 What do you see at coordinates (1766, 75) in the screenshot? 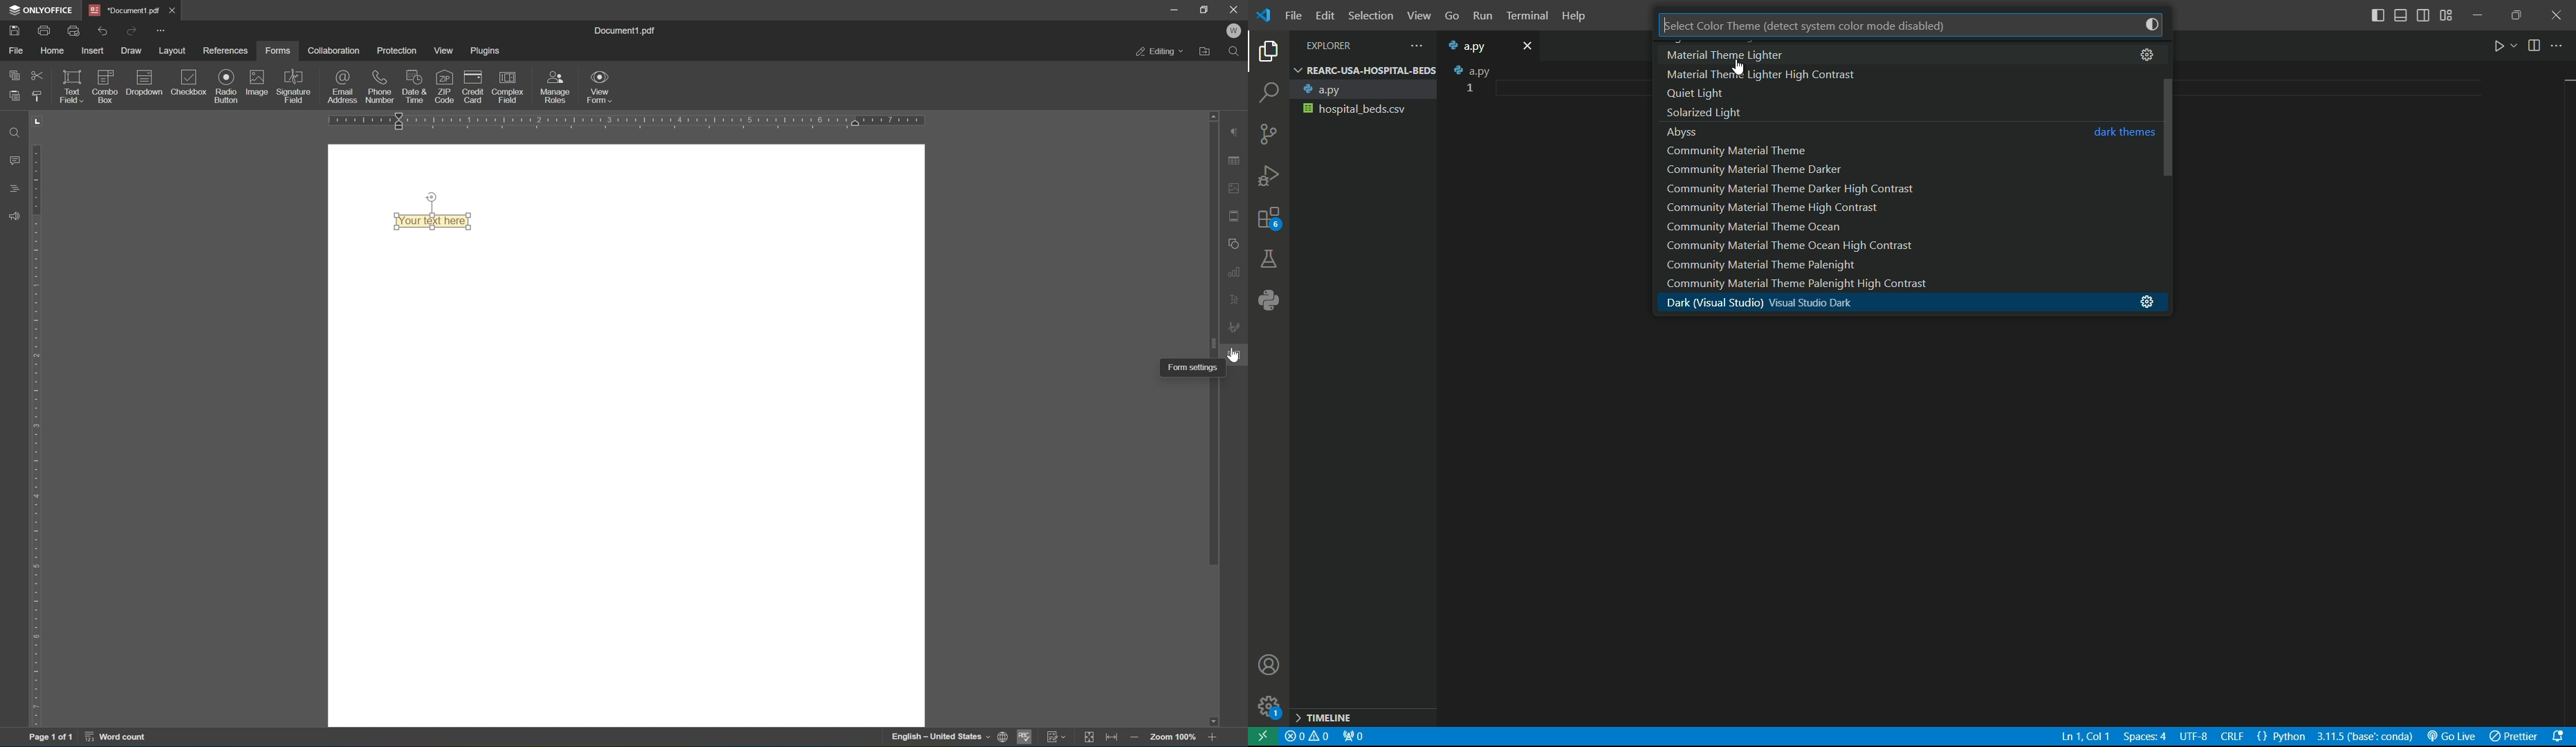
I see `Material Ther Lighter High Contrast` at bounding box center [1766, 75].